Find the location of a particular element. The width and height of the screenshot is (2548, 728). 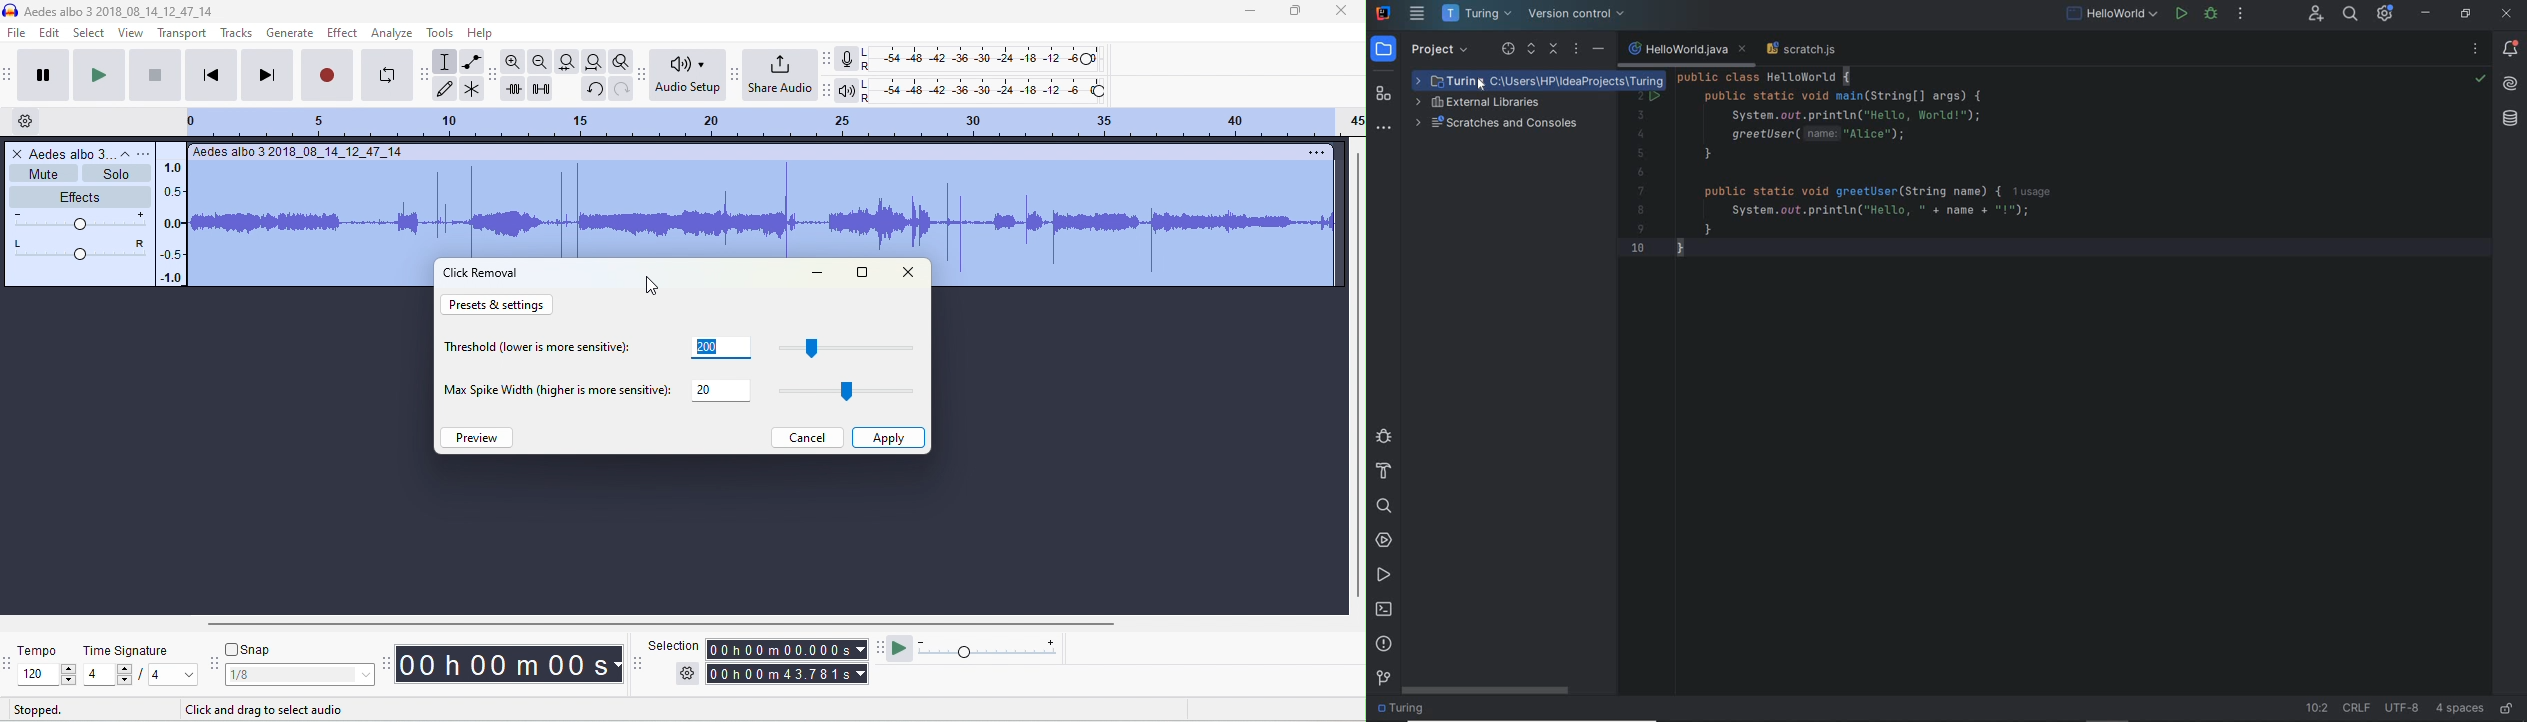

skip to start is located at coordinates (211, 75).